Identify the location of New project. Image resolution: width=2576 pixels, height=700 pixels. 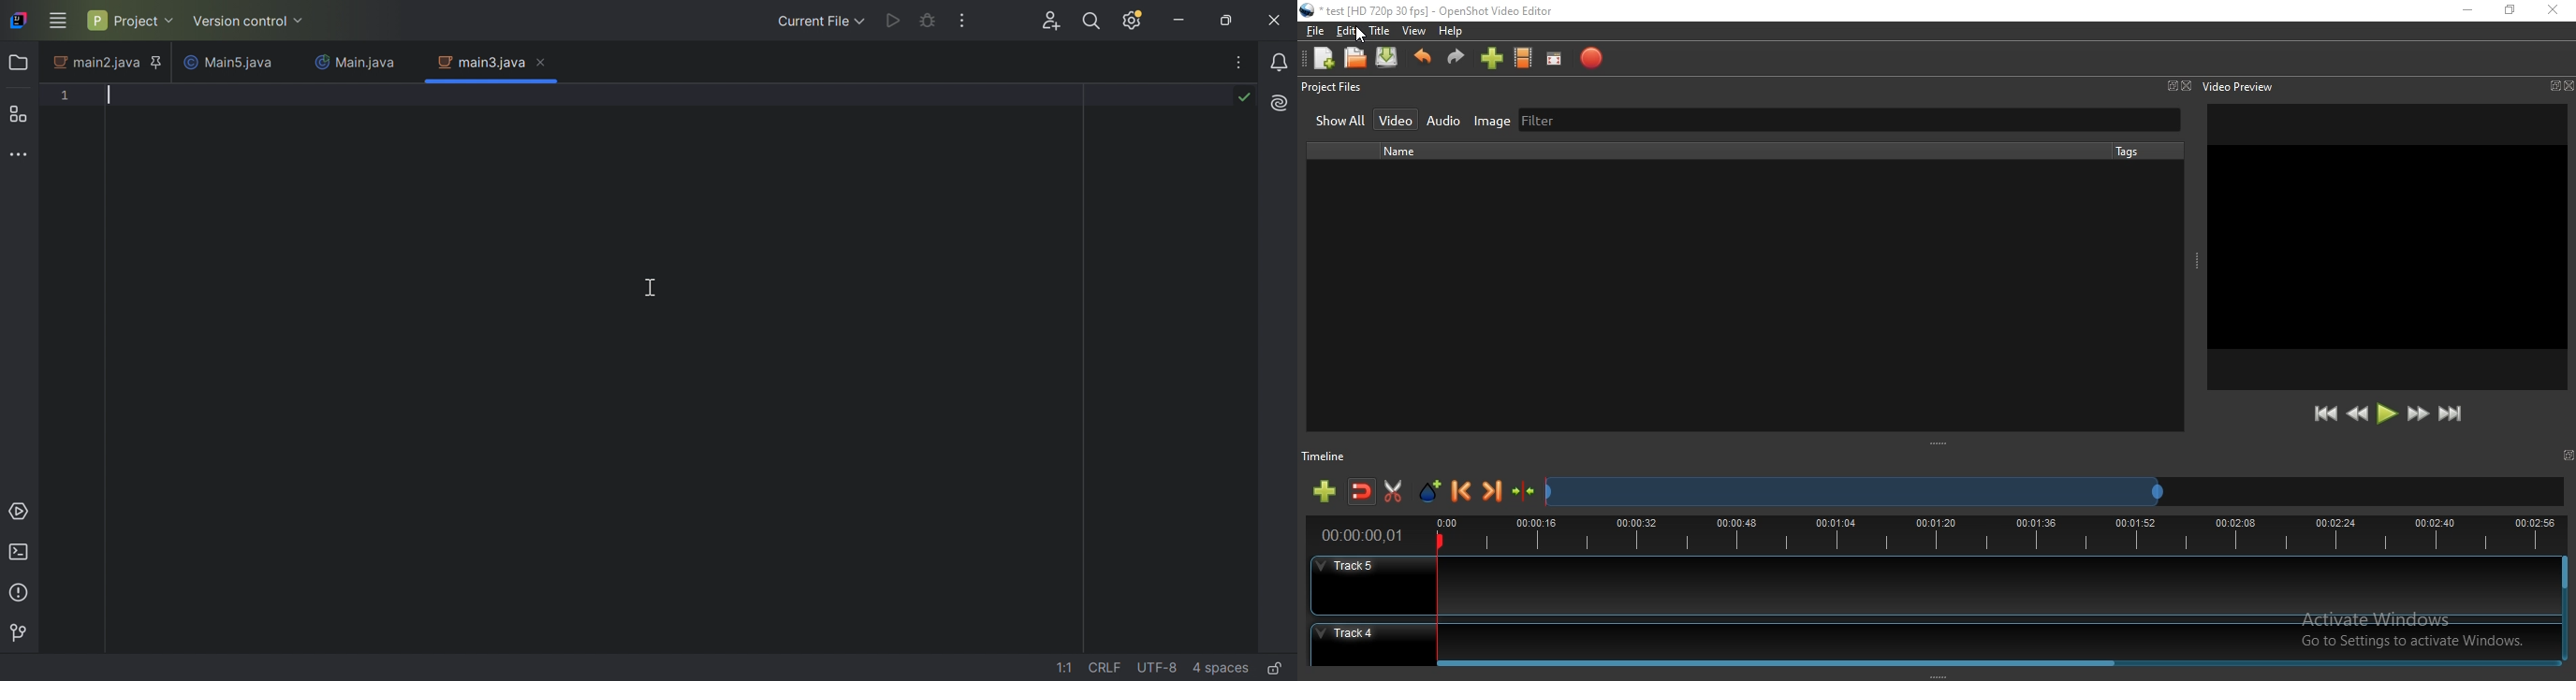
(1321, 58).